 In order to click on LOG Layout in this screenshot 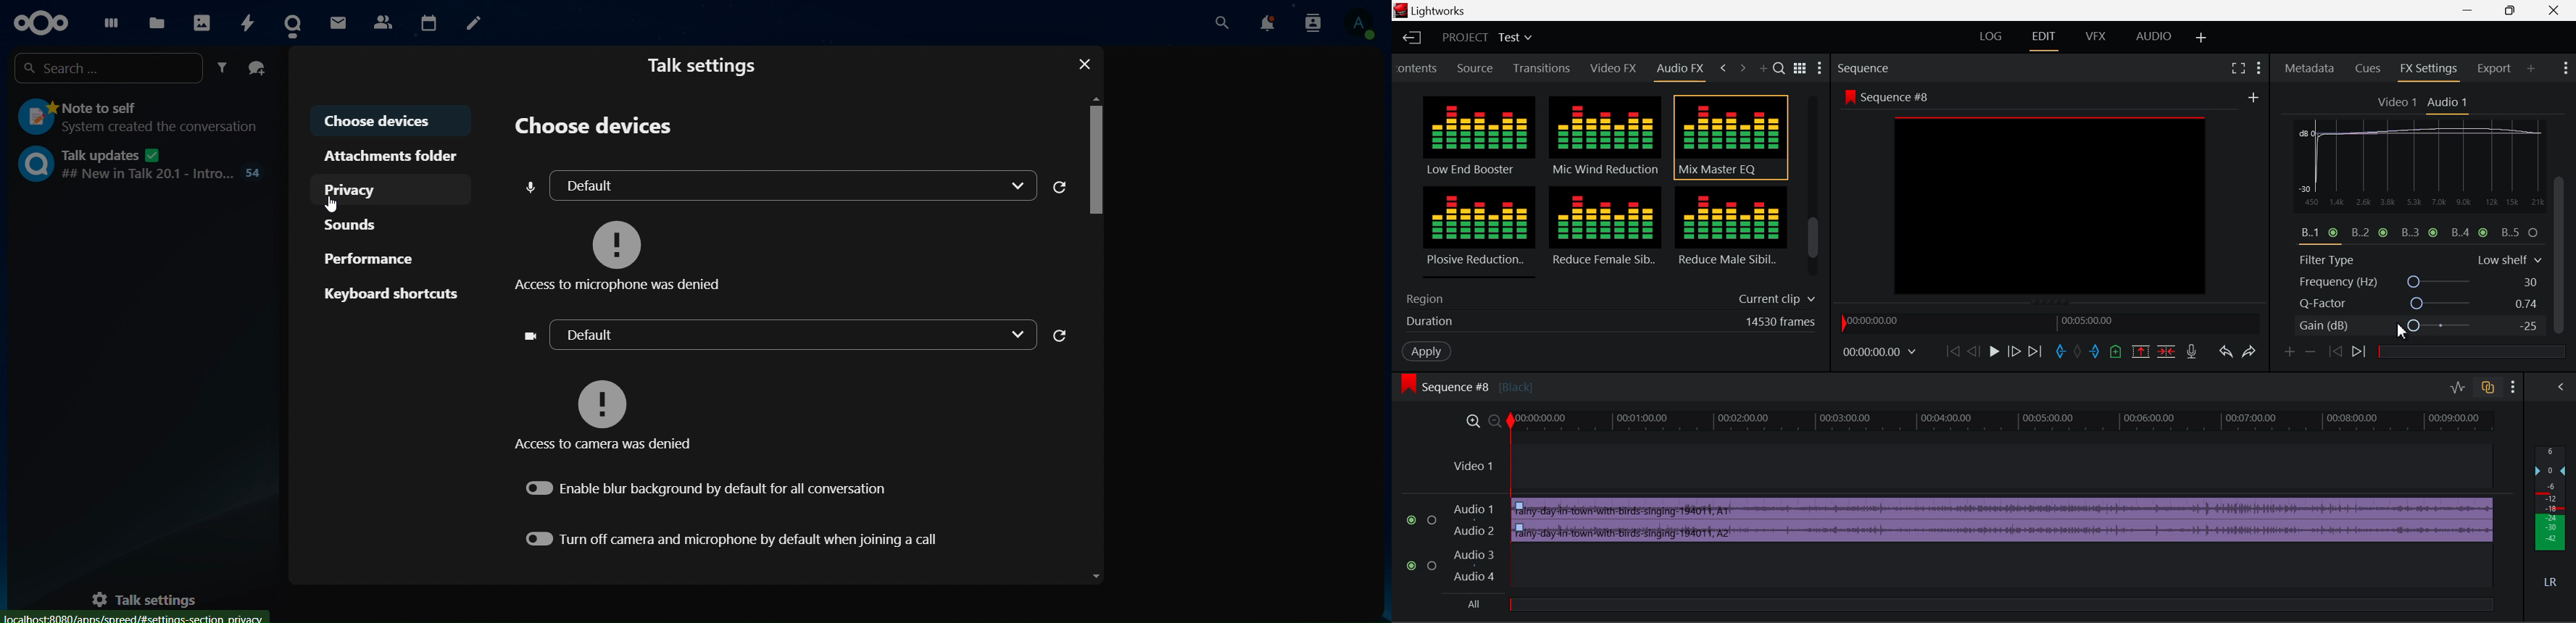, I will do `click(1988, 37)`.